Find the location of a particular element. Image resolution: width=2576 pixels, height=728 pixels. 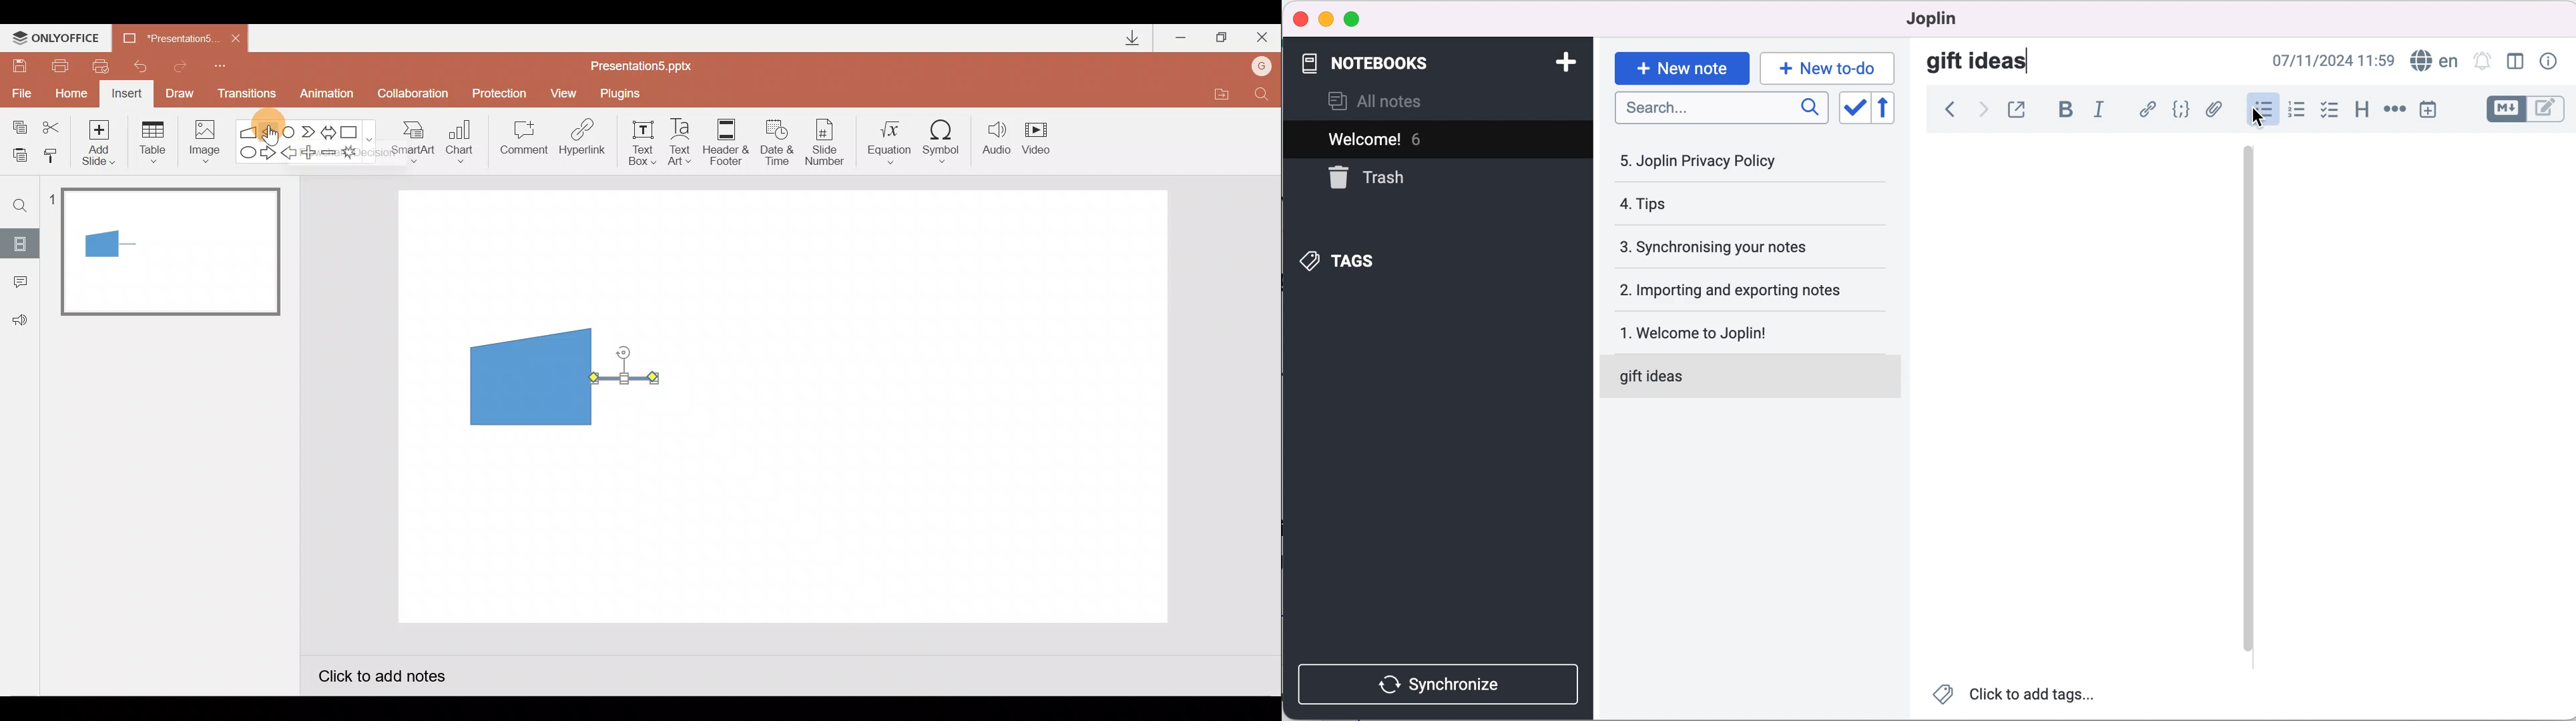

bold is located at coordinates (2066, 110).